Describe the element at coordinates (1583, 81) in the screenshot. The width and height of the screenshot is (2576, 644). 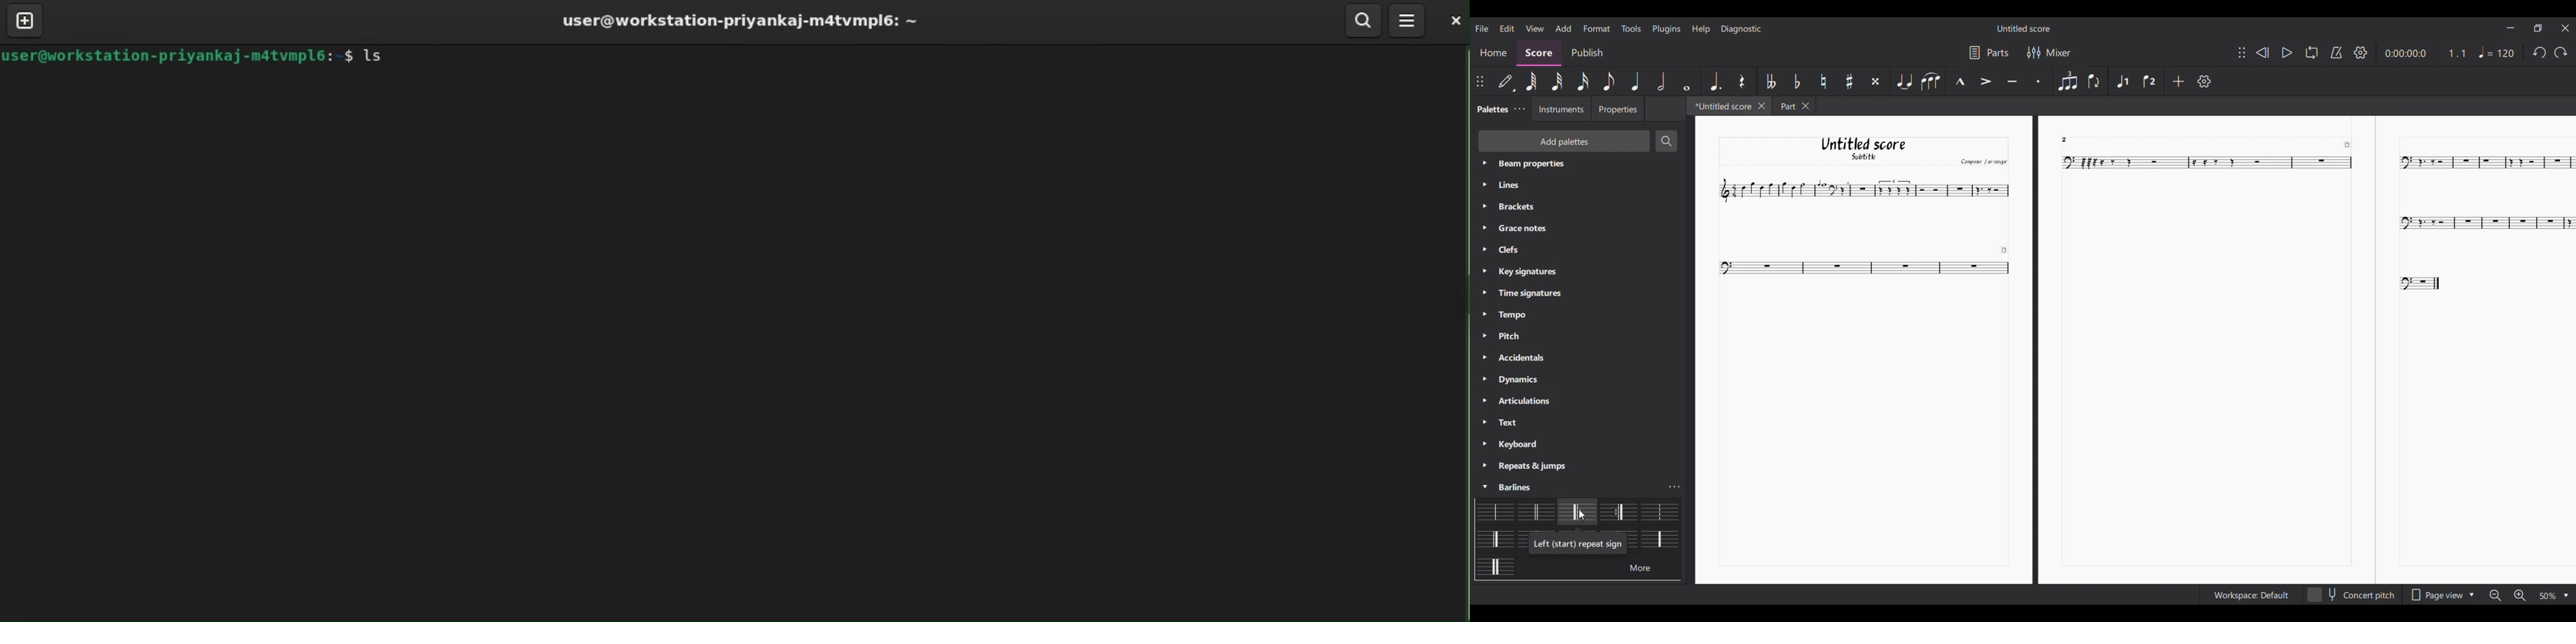
I see `16th note` at that location.